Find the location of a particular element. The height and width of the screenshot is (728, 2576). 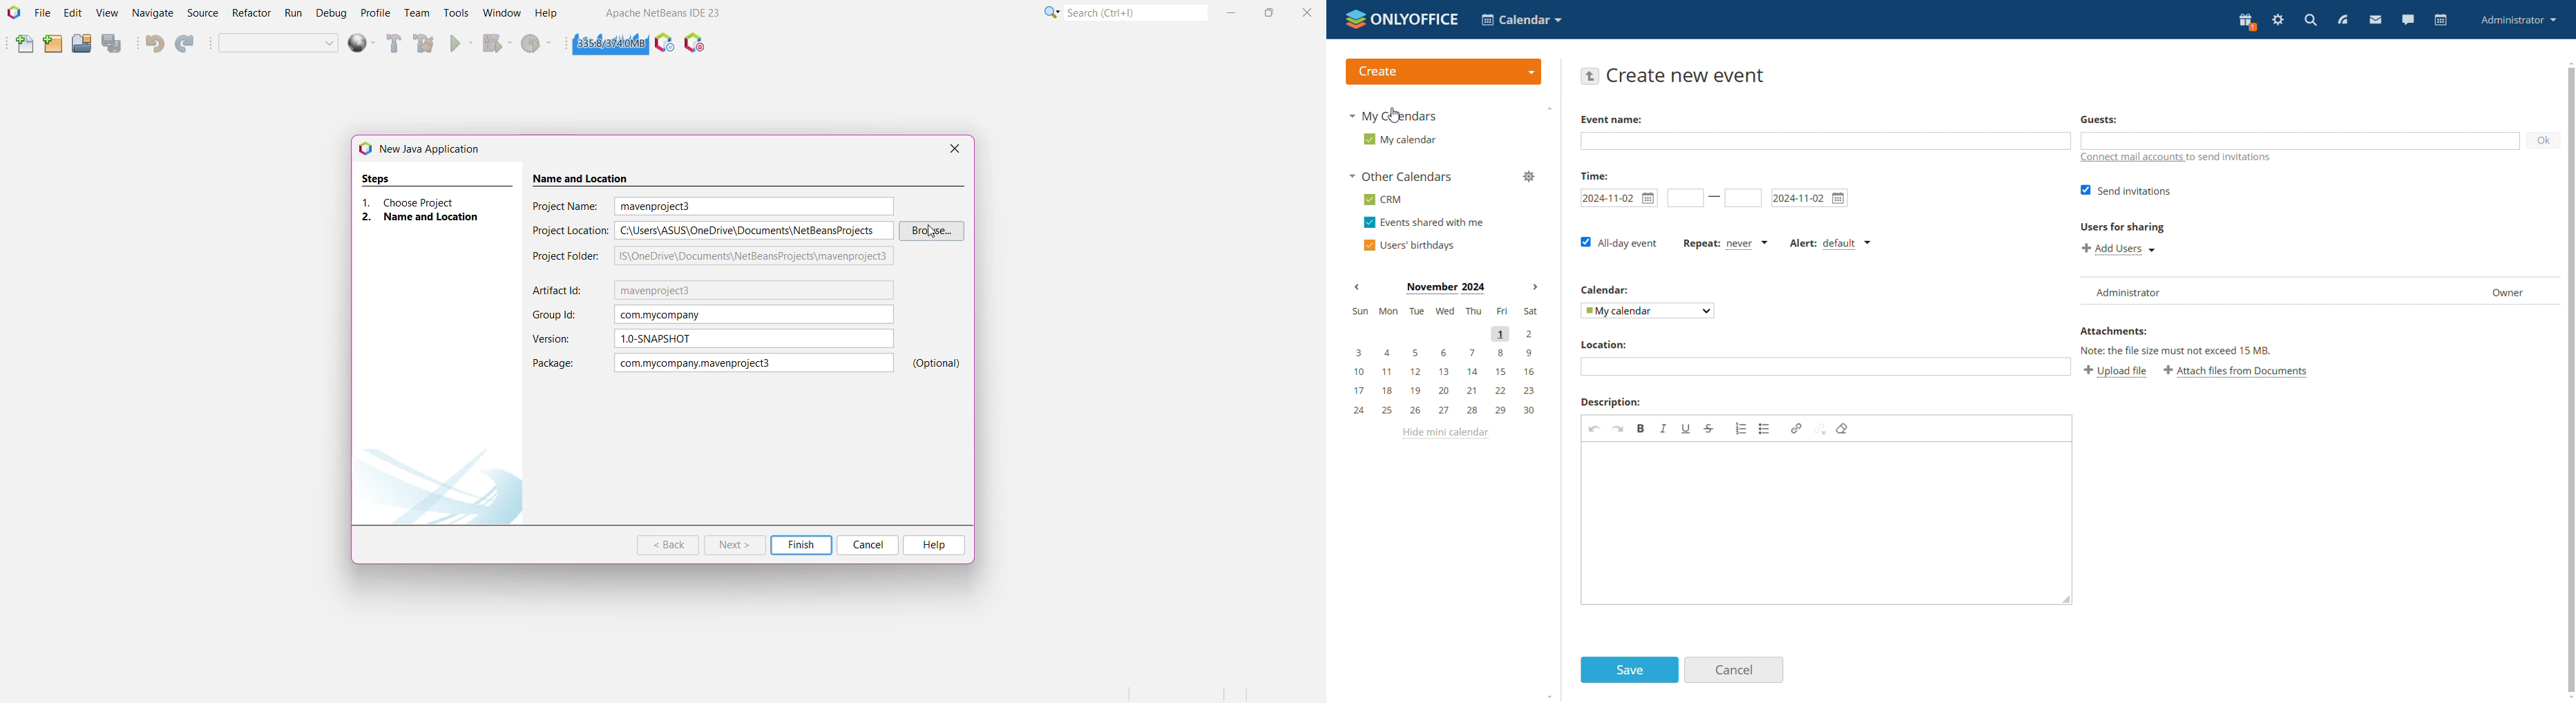

create new event is located at coordinates (1688, 75).